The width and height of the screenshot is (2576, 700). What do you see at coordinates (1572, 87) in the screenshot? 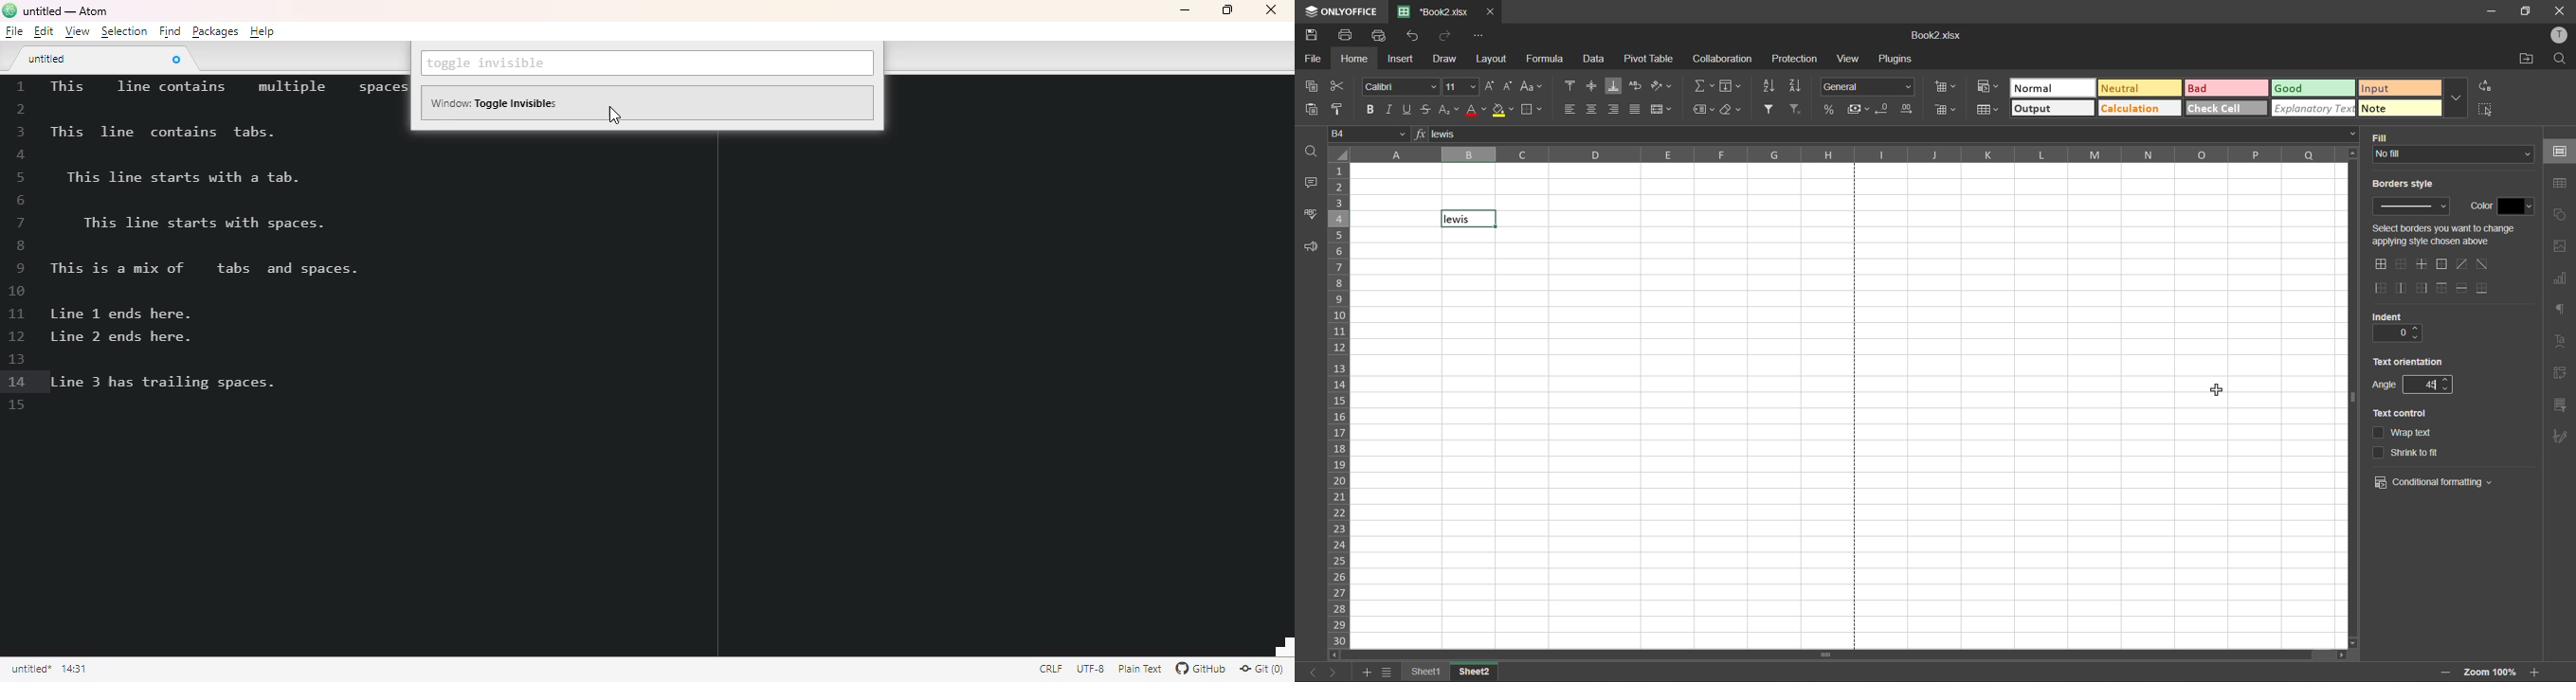
I see `align top` at bounding box center [1572, 87].